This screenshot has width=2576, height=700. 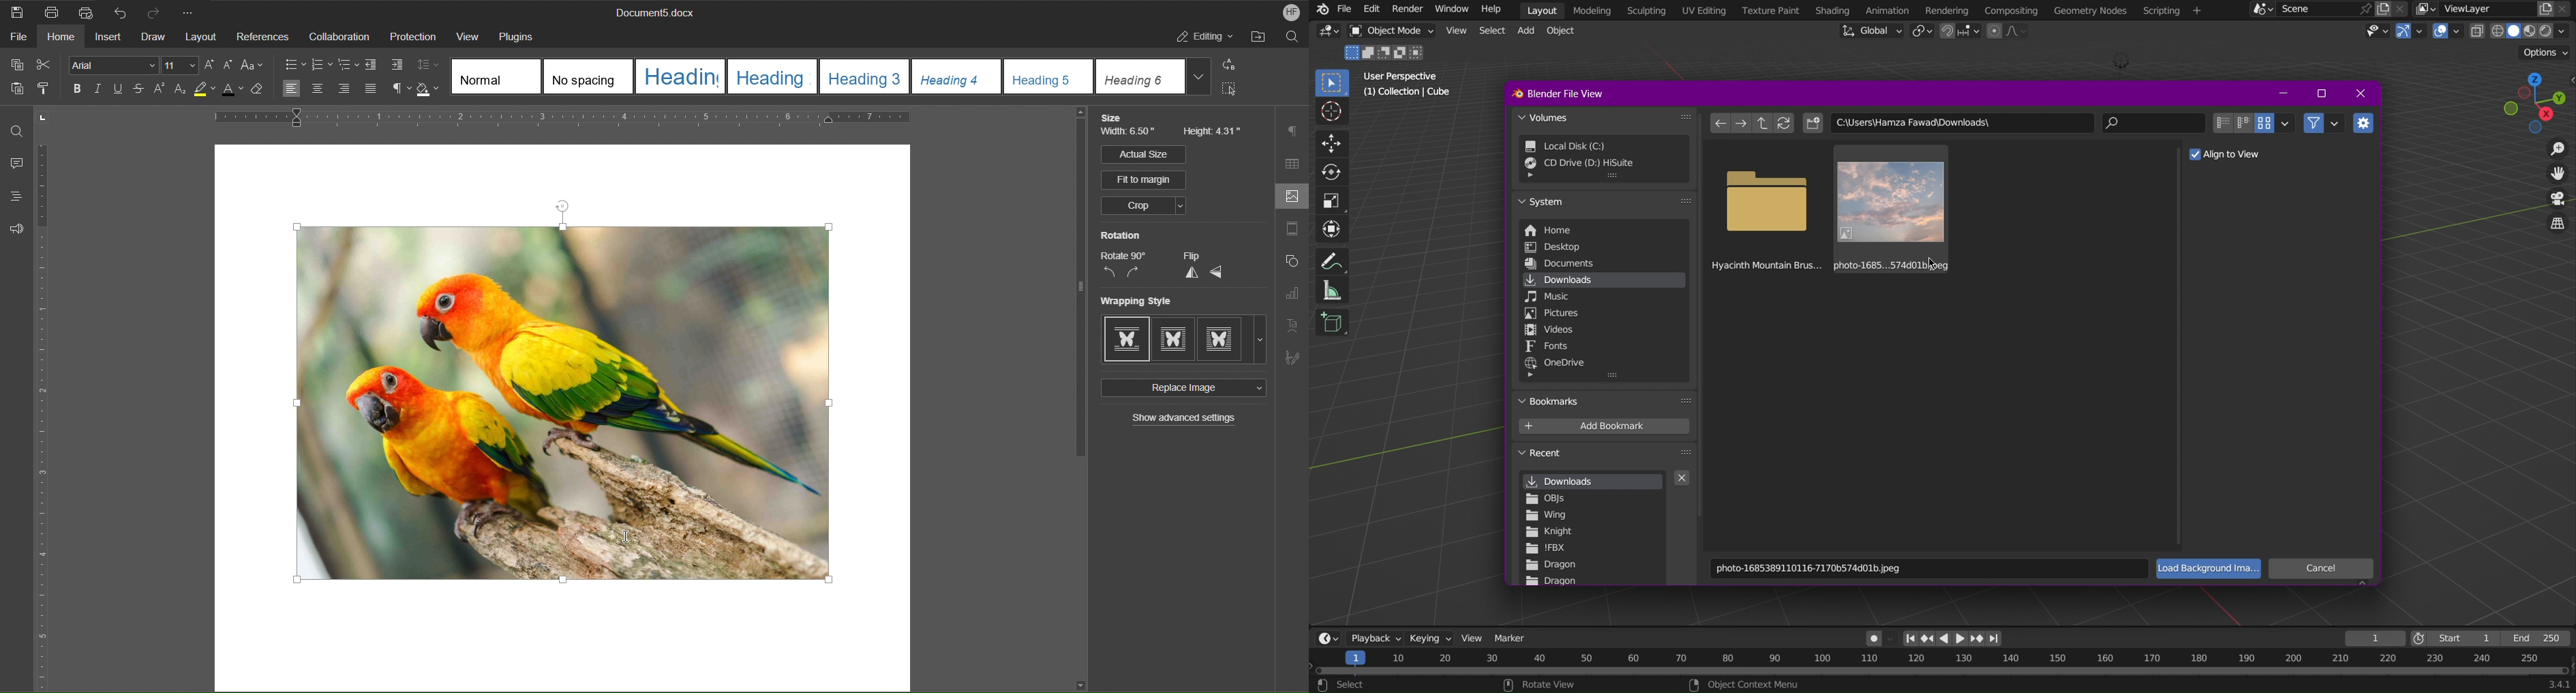 What do you see at coordinates (75, 88) in the screenshot?
I see `Bold` at bounding box center [75, 88].